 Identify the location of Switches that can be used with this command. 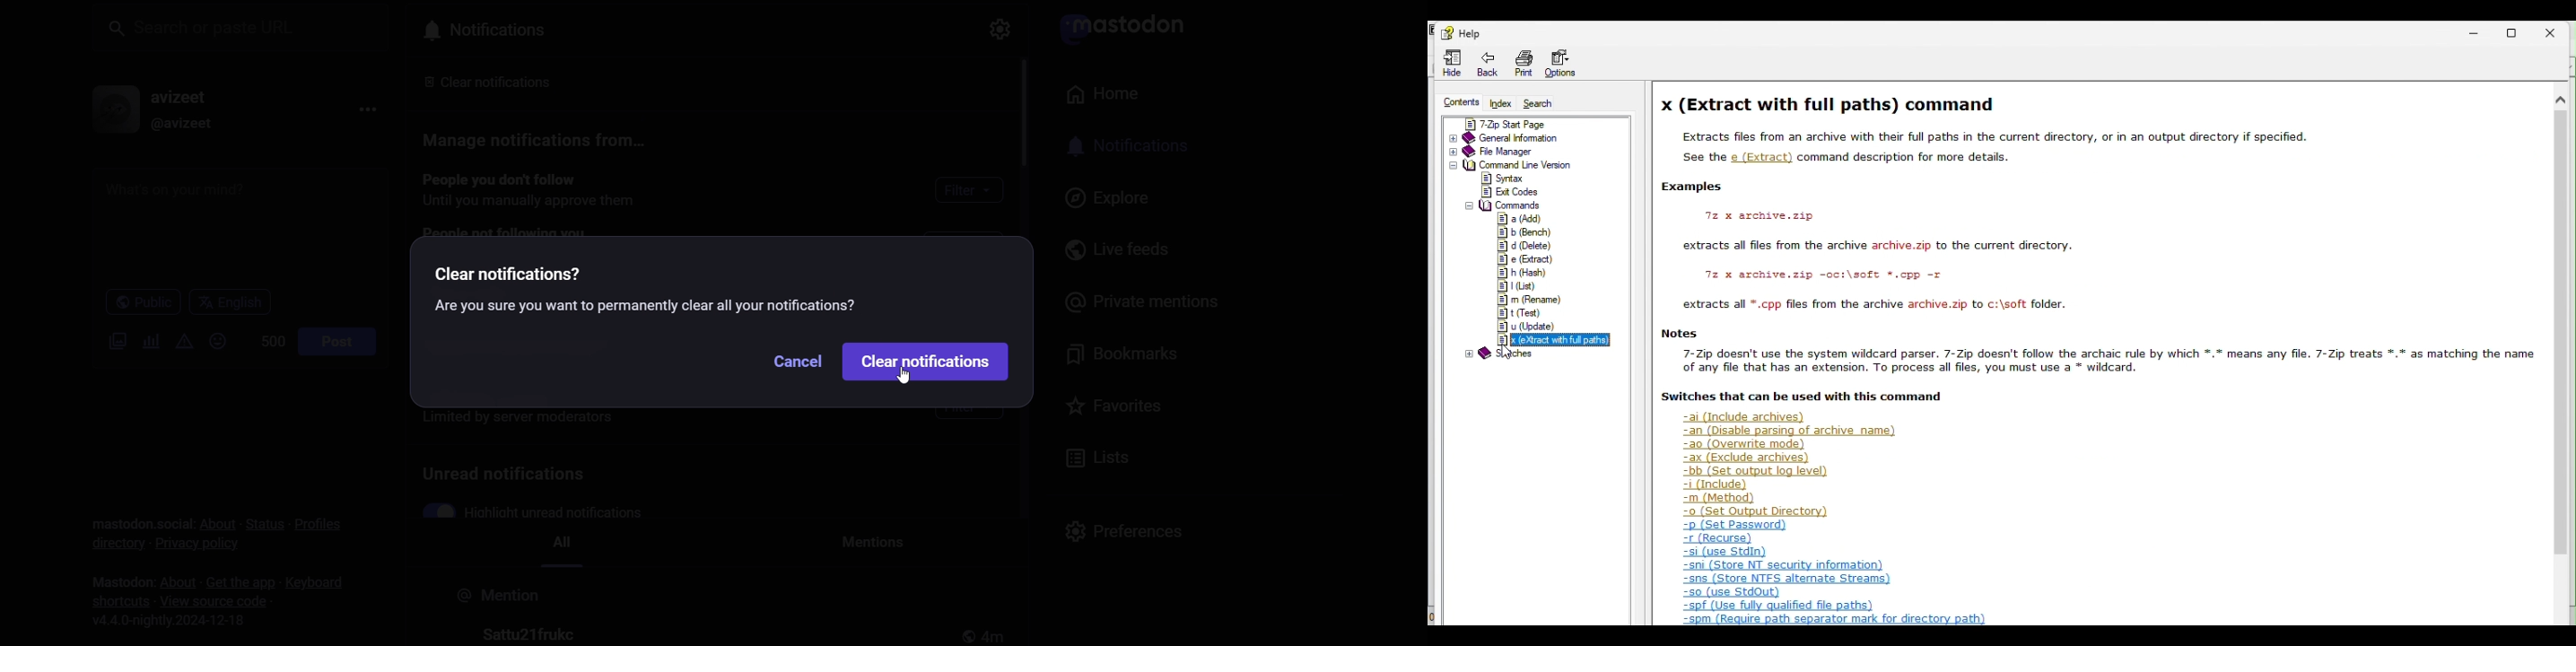
(1803, 400).